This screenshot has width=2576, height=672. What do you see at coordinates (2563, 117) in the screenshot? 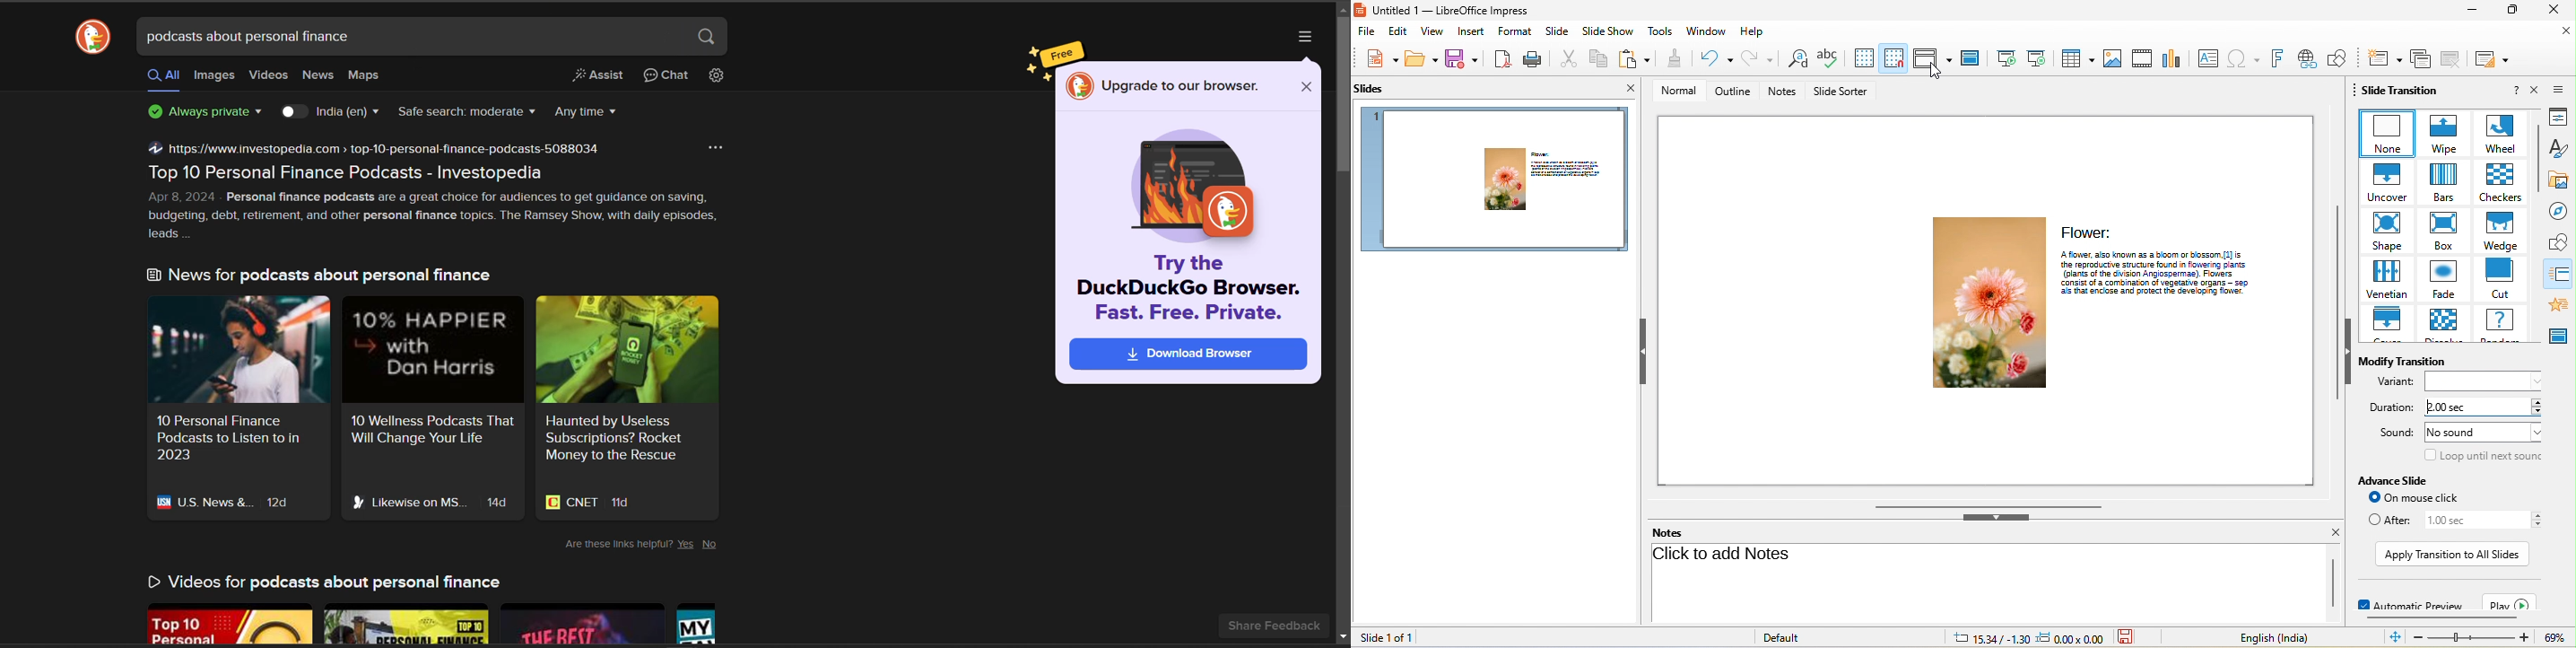
I see `properties` at bounding box center [2563, 117].